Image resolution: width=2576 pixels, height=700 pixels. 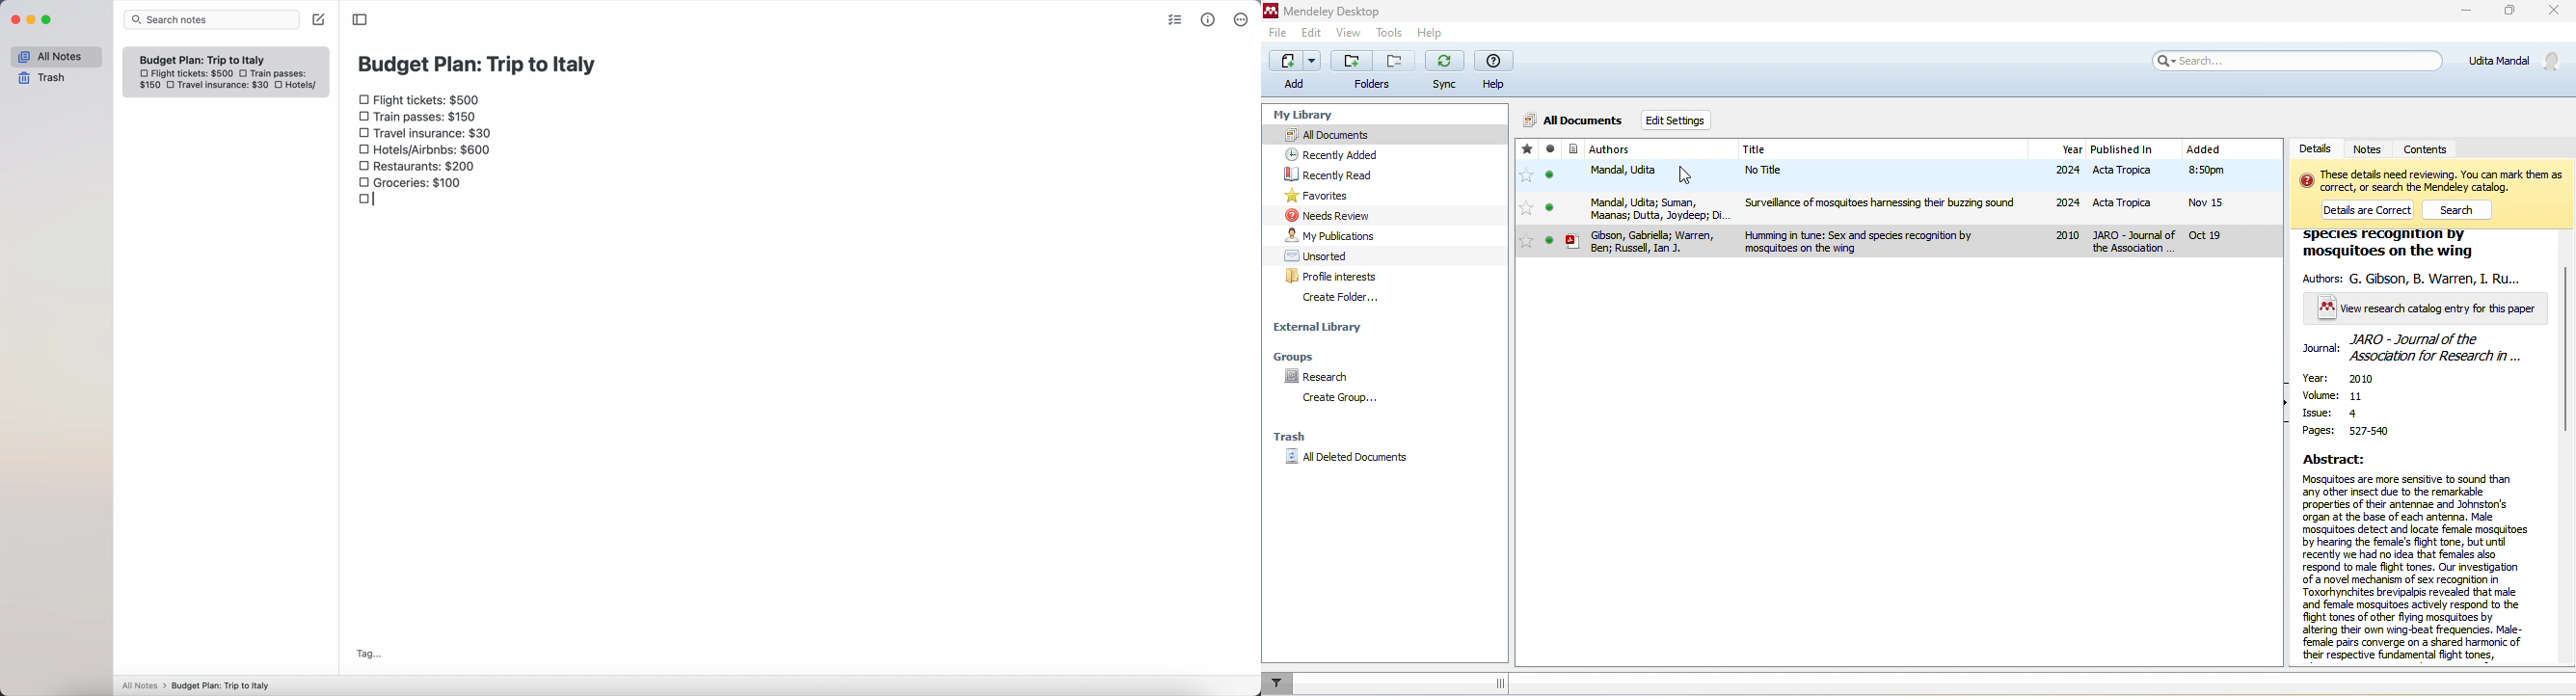 I want to click on mandal,udita, so click(x=1628, y=175).